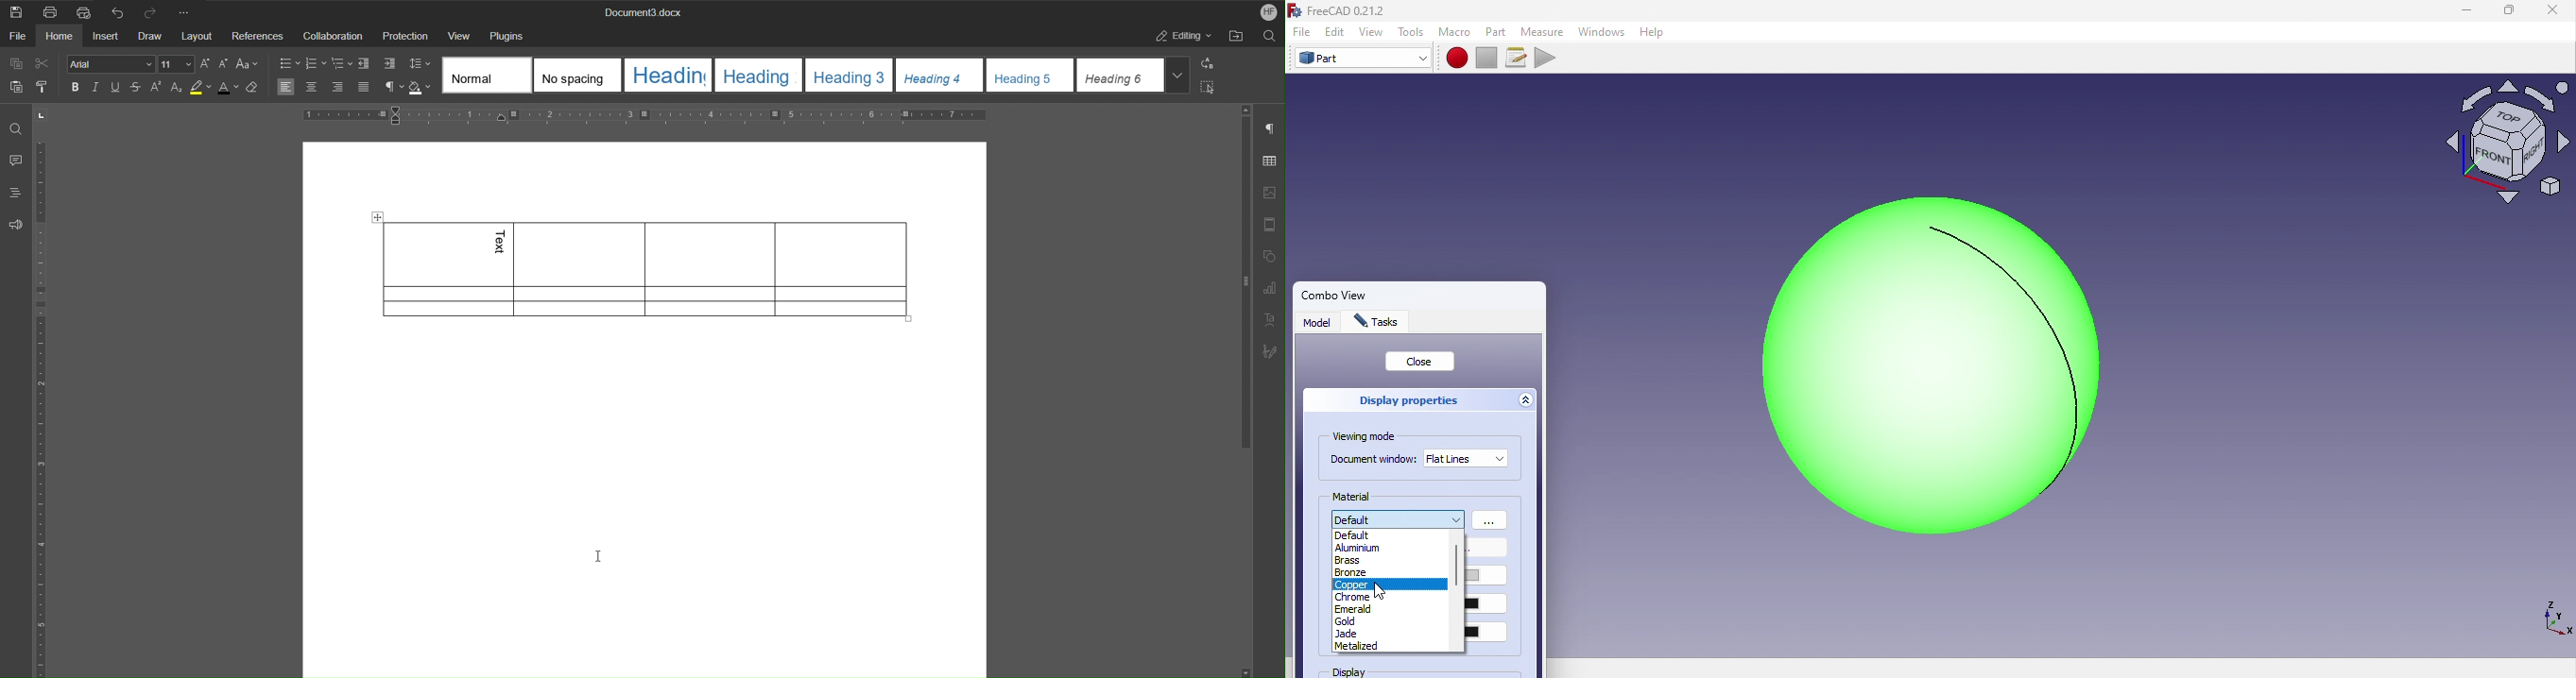  Describe the element at coordinates (97, 88) in the screenshot. I see `Italics` at that location.